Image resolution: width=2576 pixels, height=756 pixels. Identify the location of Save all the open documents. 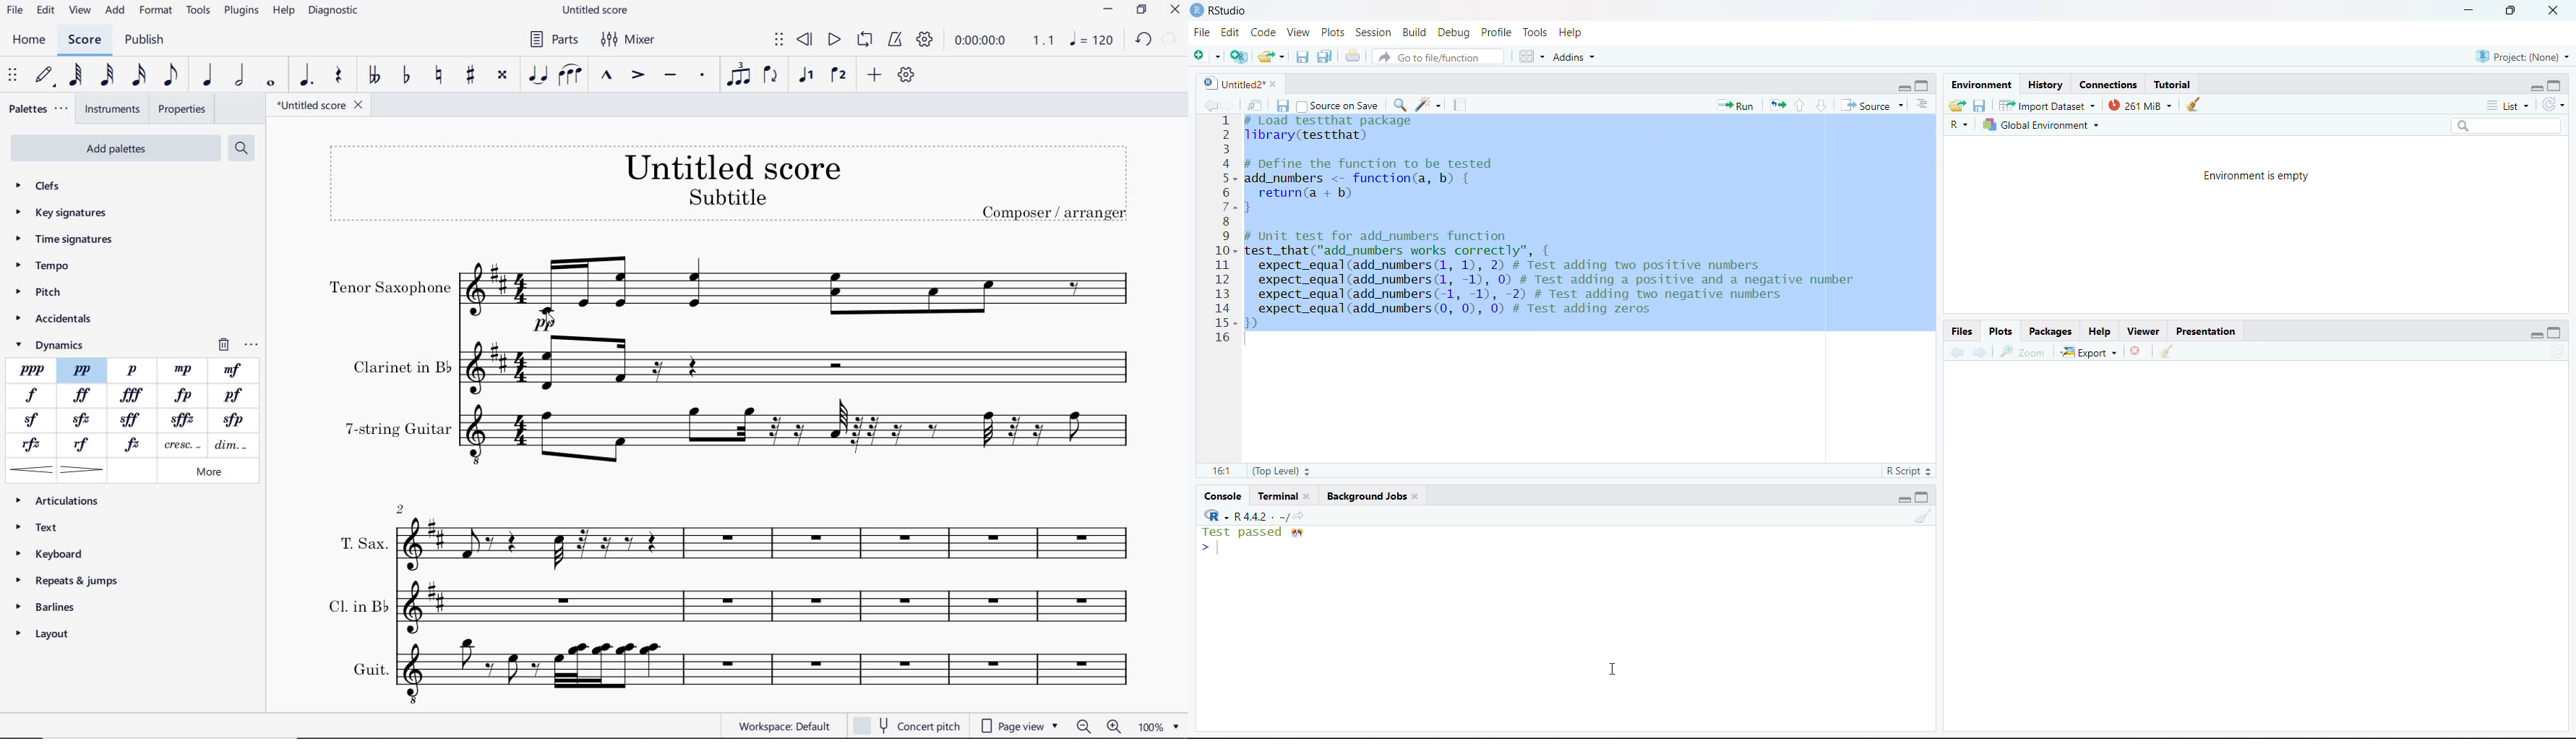
(1326, 56).